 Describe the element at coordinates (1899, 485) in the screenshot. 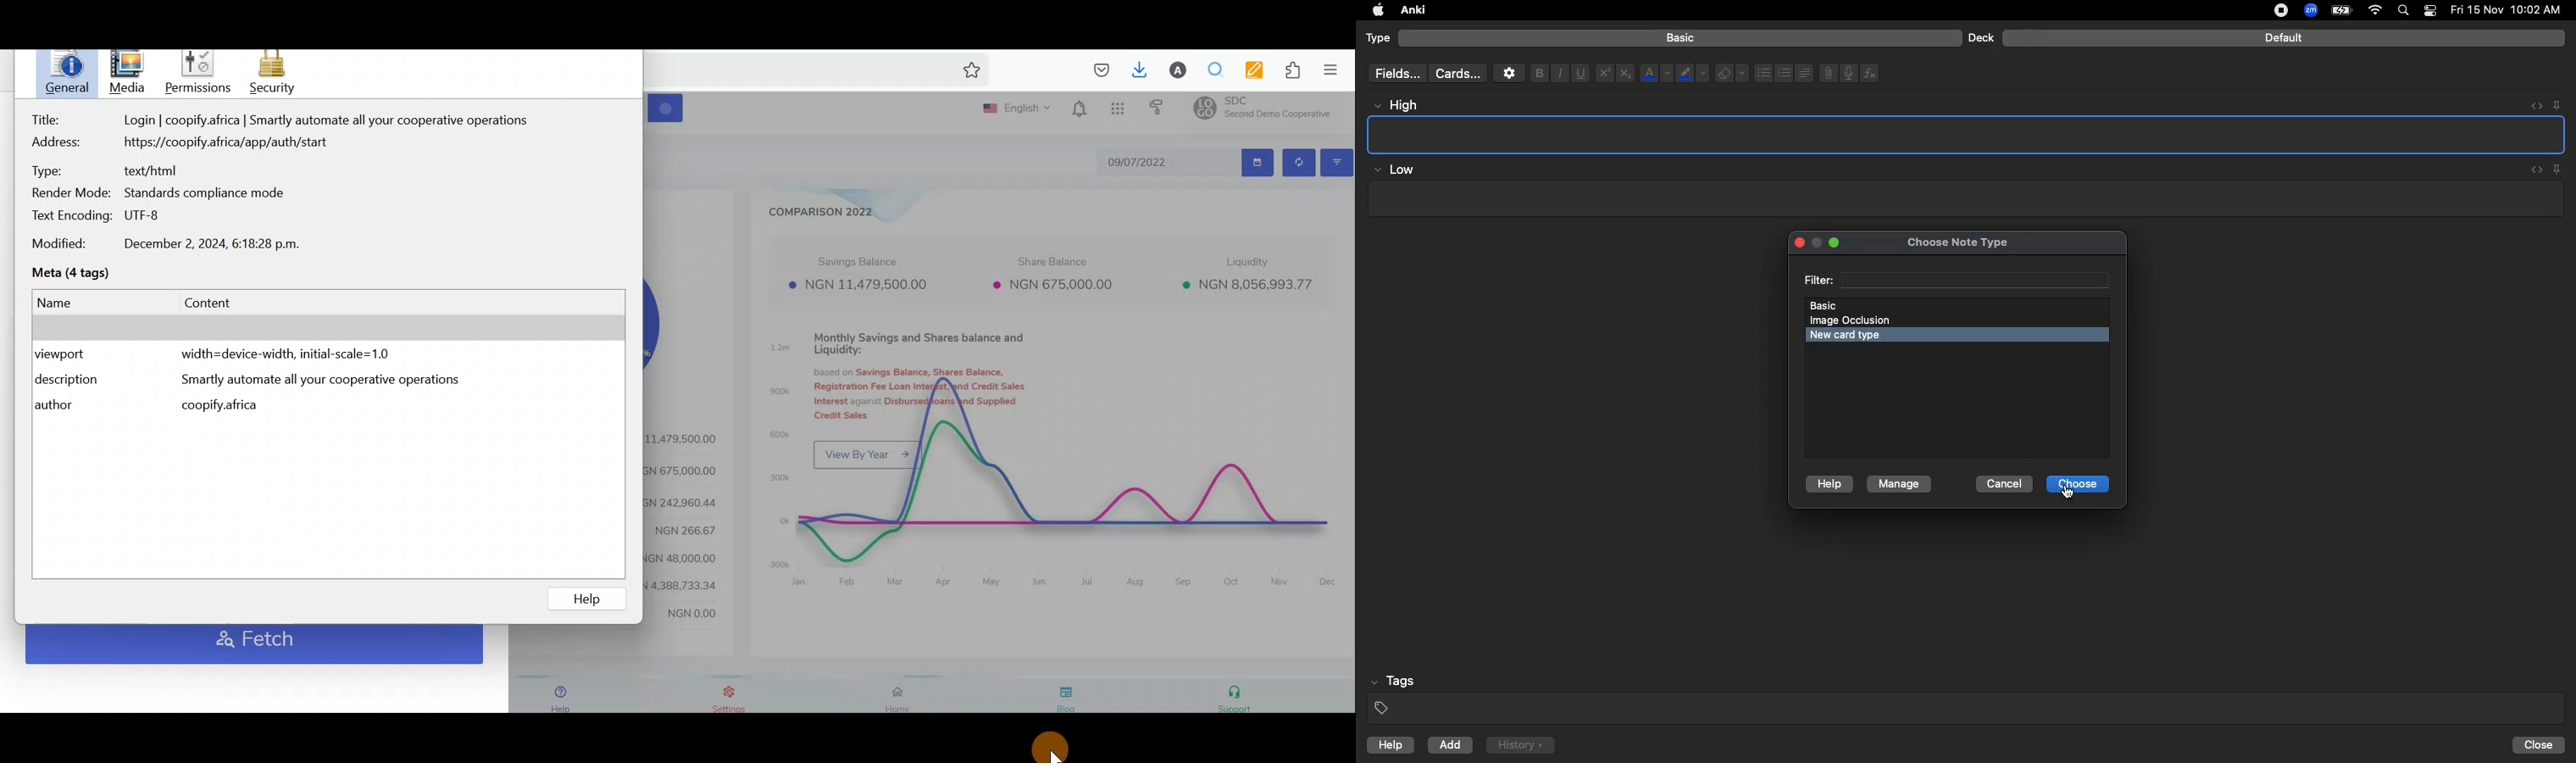

I see `Manage` at that location.